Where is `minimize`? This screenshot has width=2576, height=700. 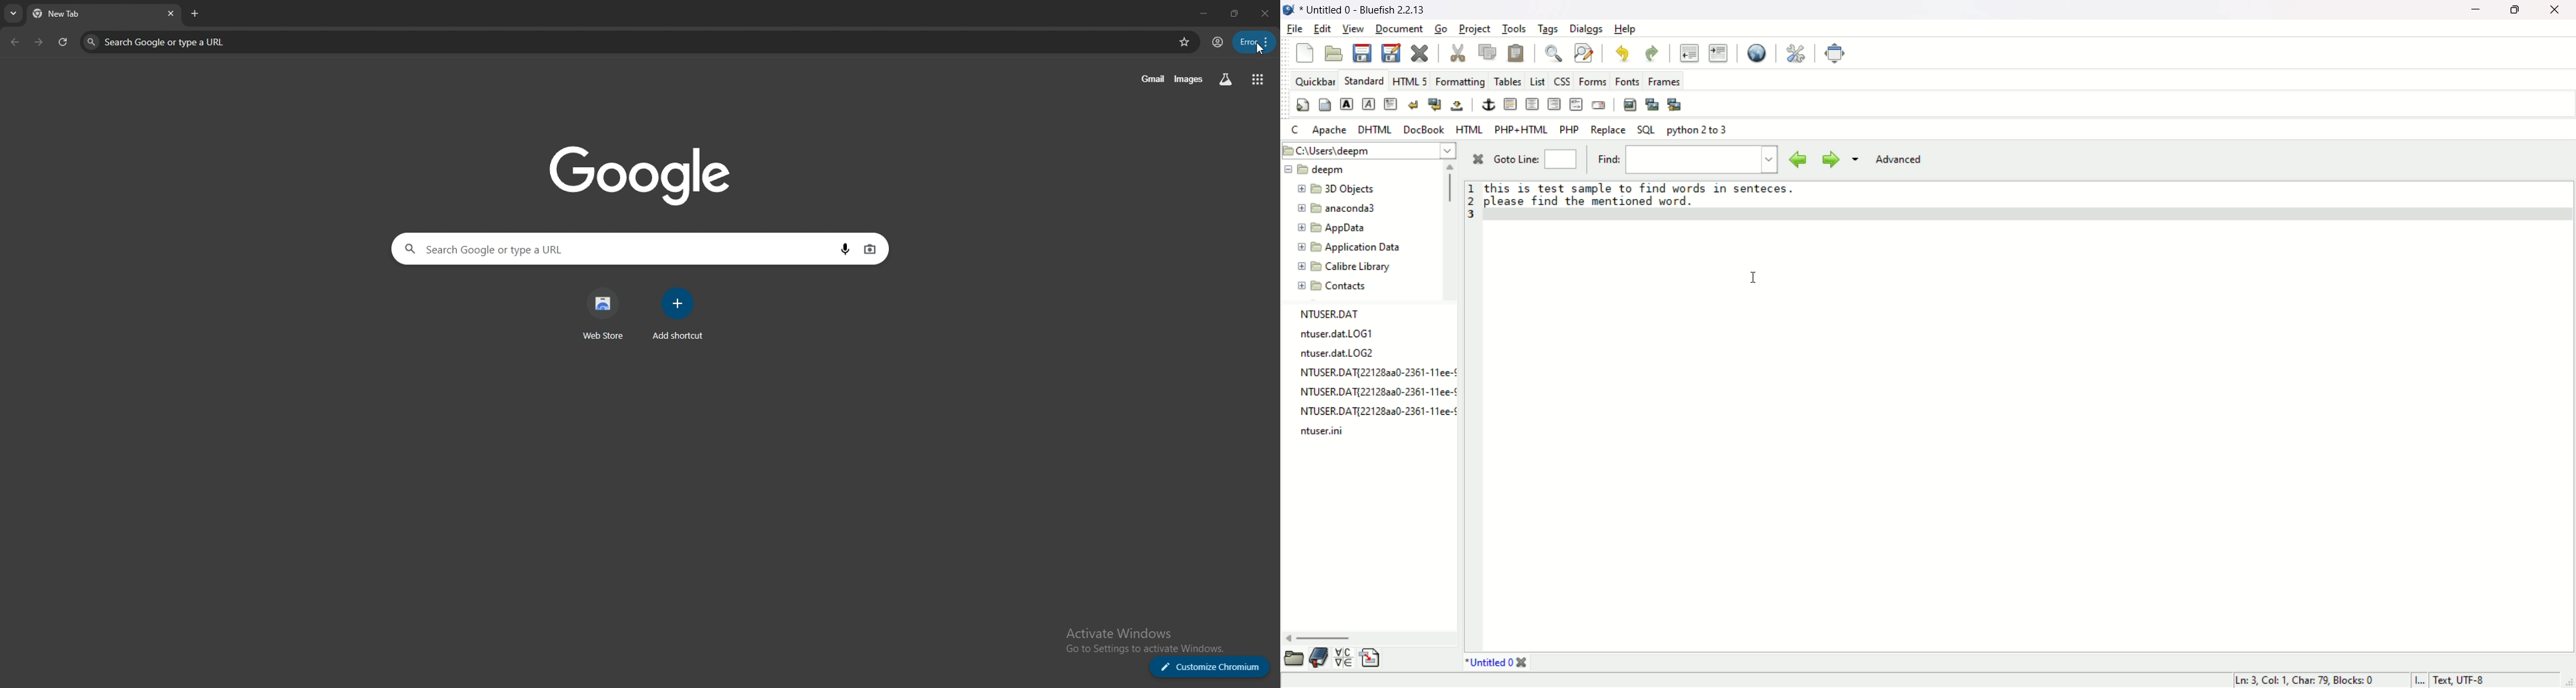 minimize is located at coordinates (1201, 13).